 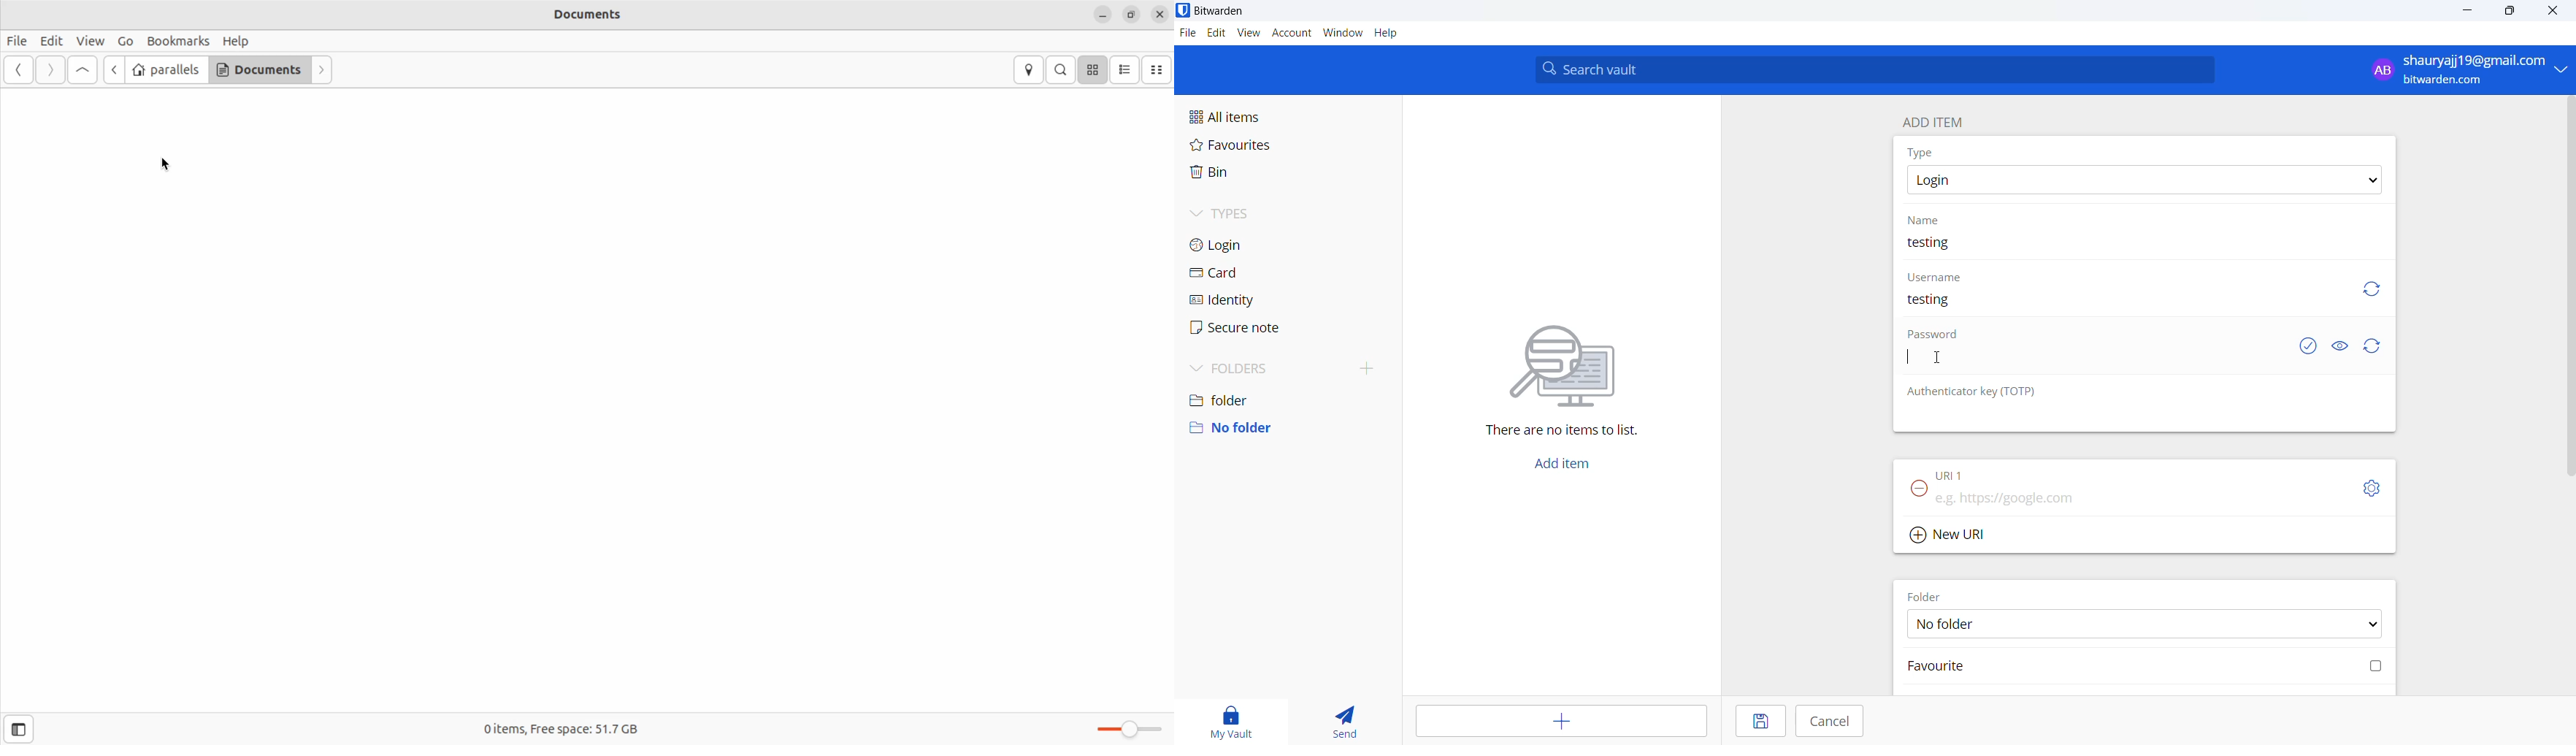 I want to click on close, so click(x=2550, y=10).